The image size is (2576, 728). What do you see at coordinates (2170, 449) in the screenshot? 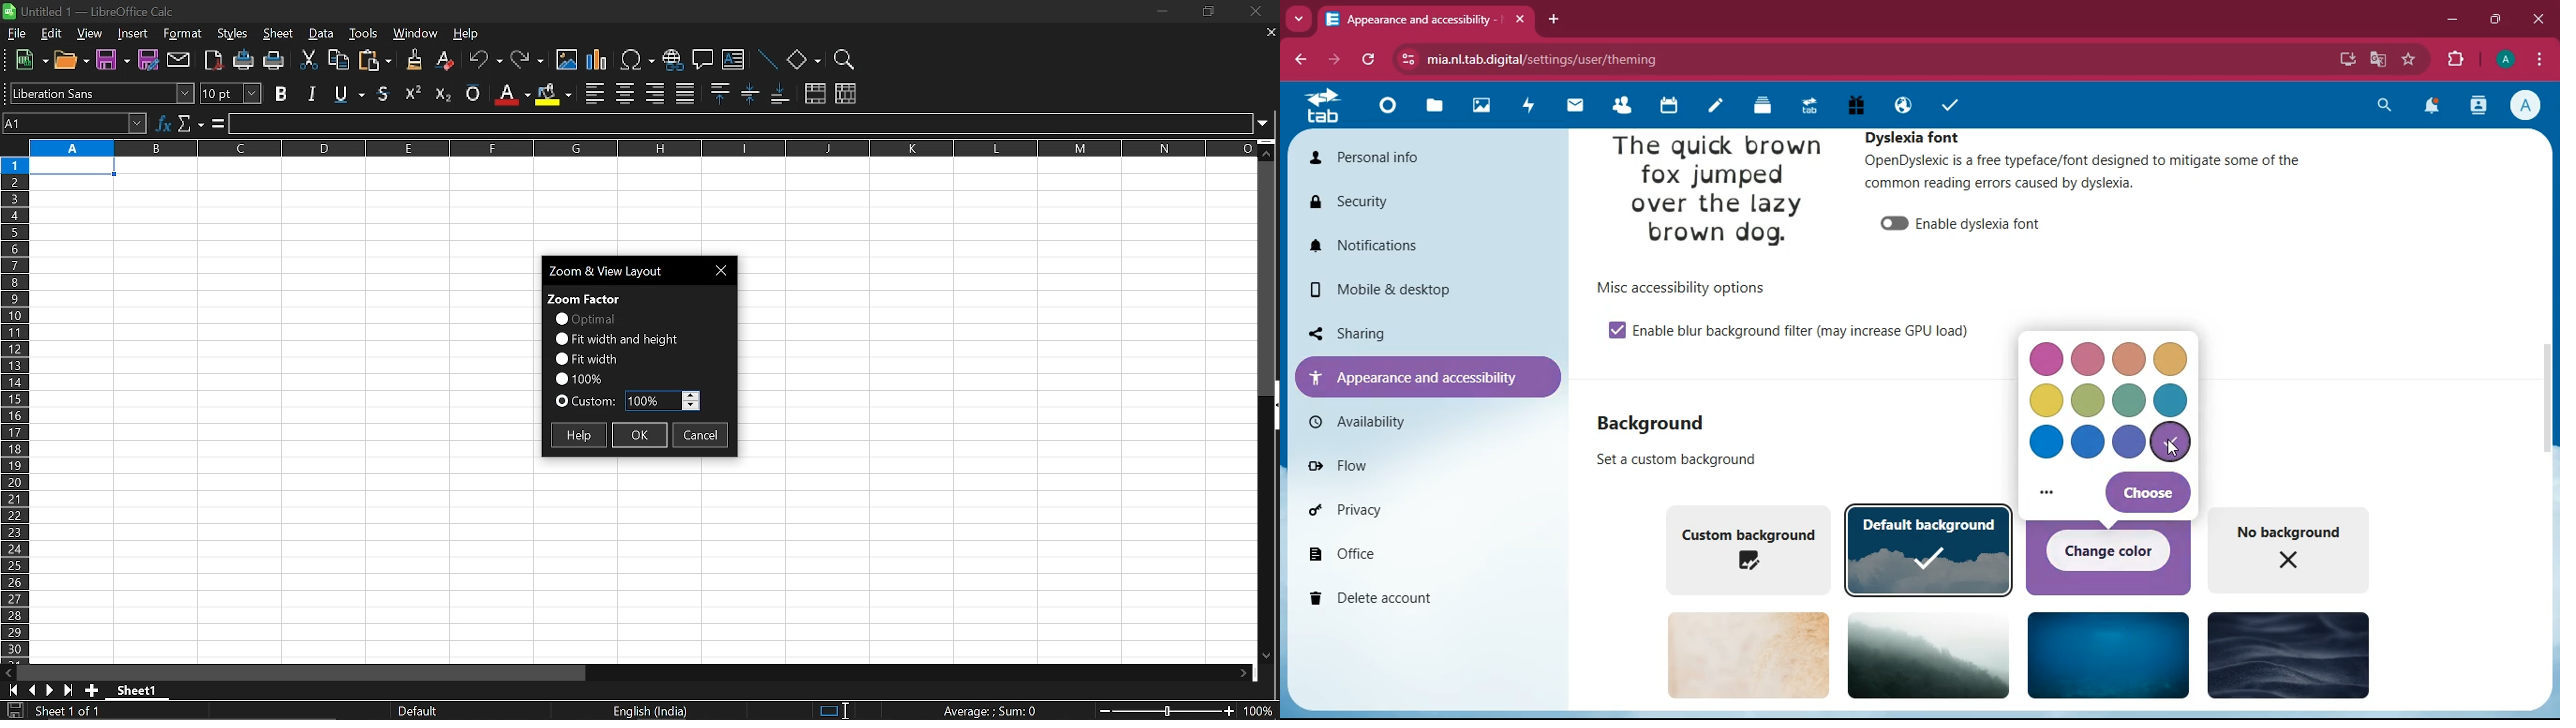
I see `cursor` at bounding box center [2170, 449].